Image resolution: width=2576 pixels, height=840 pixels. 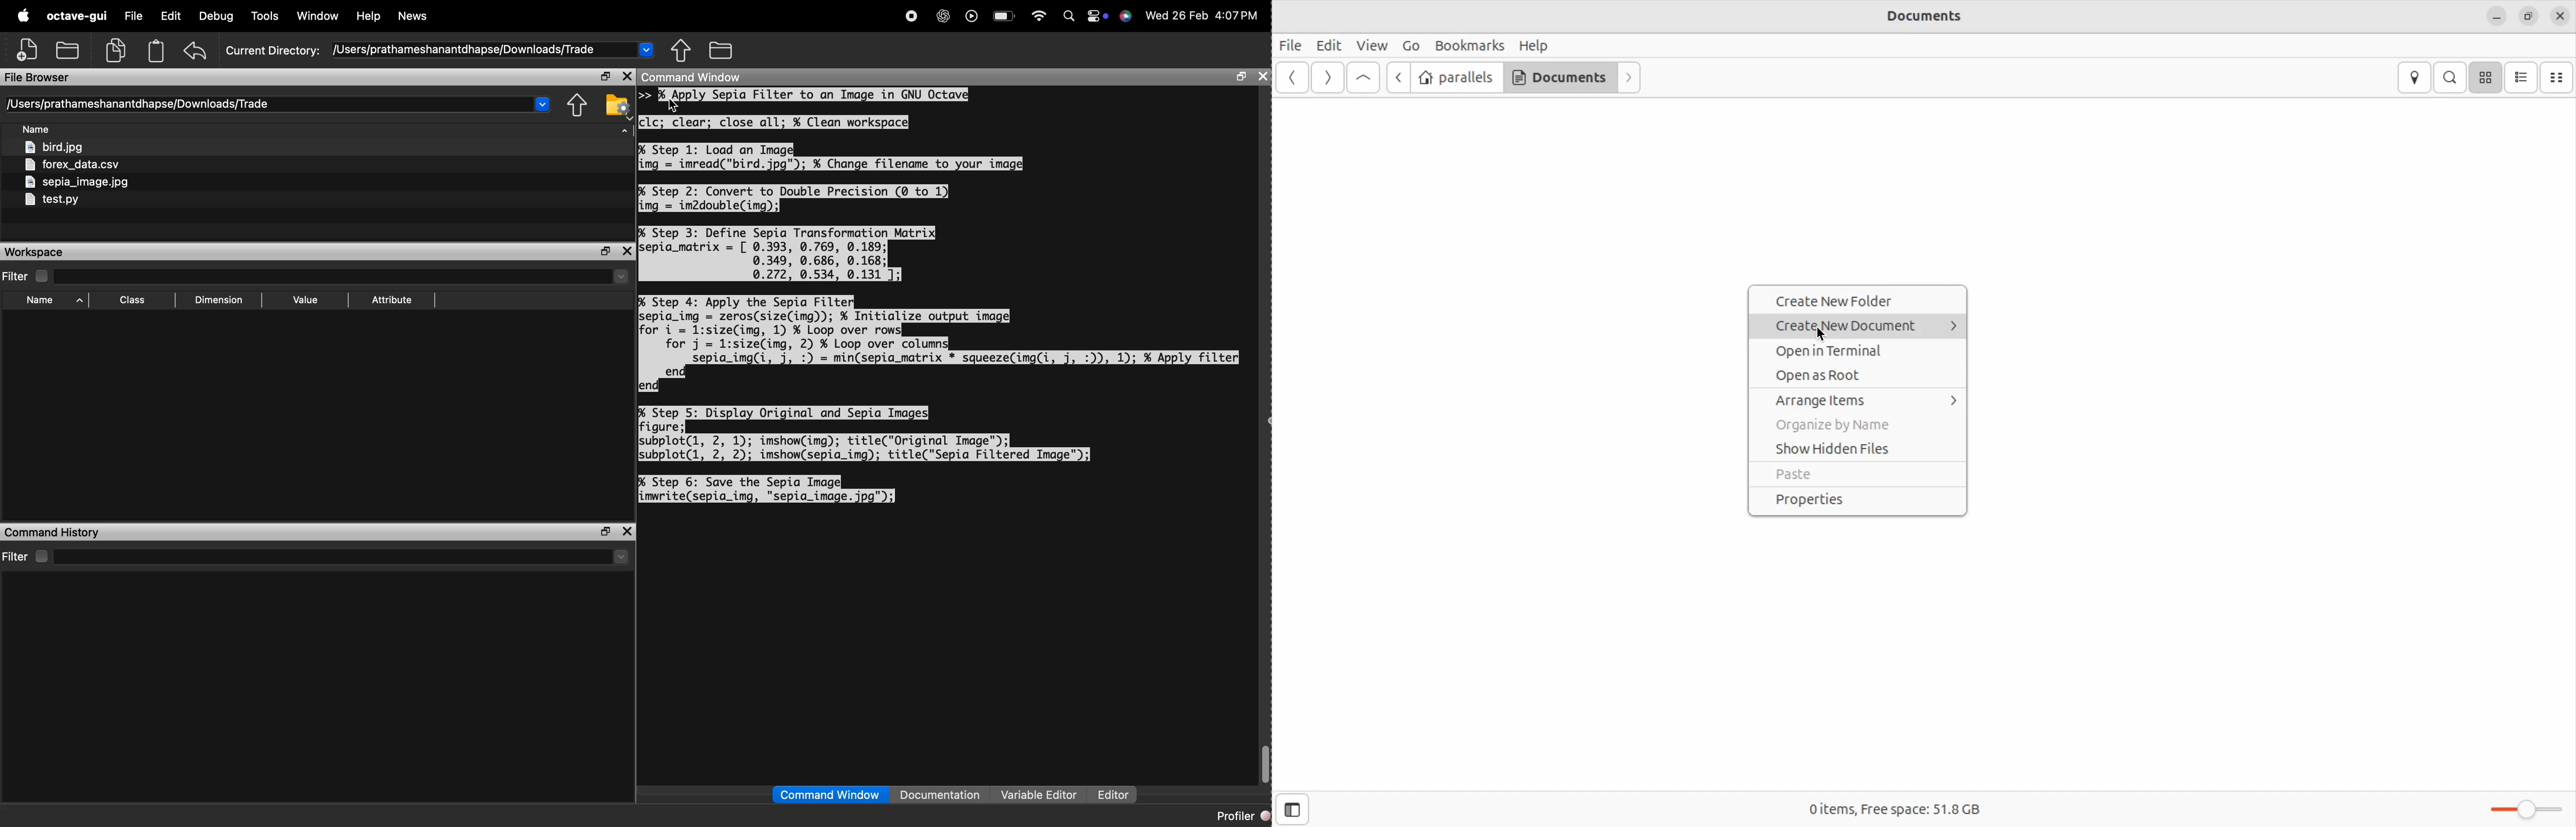 What do you see at coordinates (77, 17) in the screenshot?
I see `octave-gui` at bounding box center [77, 17].